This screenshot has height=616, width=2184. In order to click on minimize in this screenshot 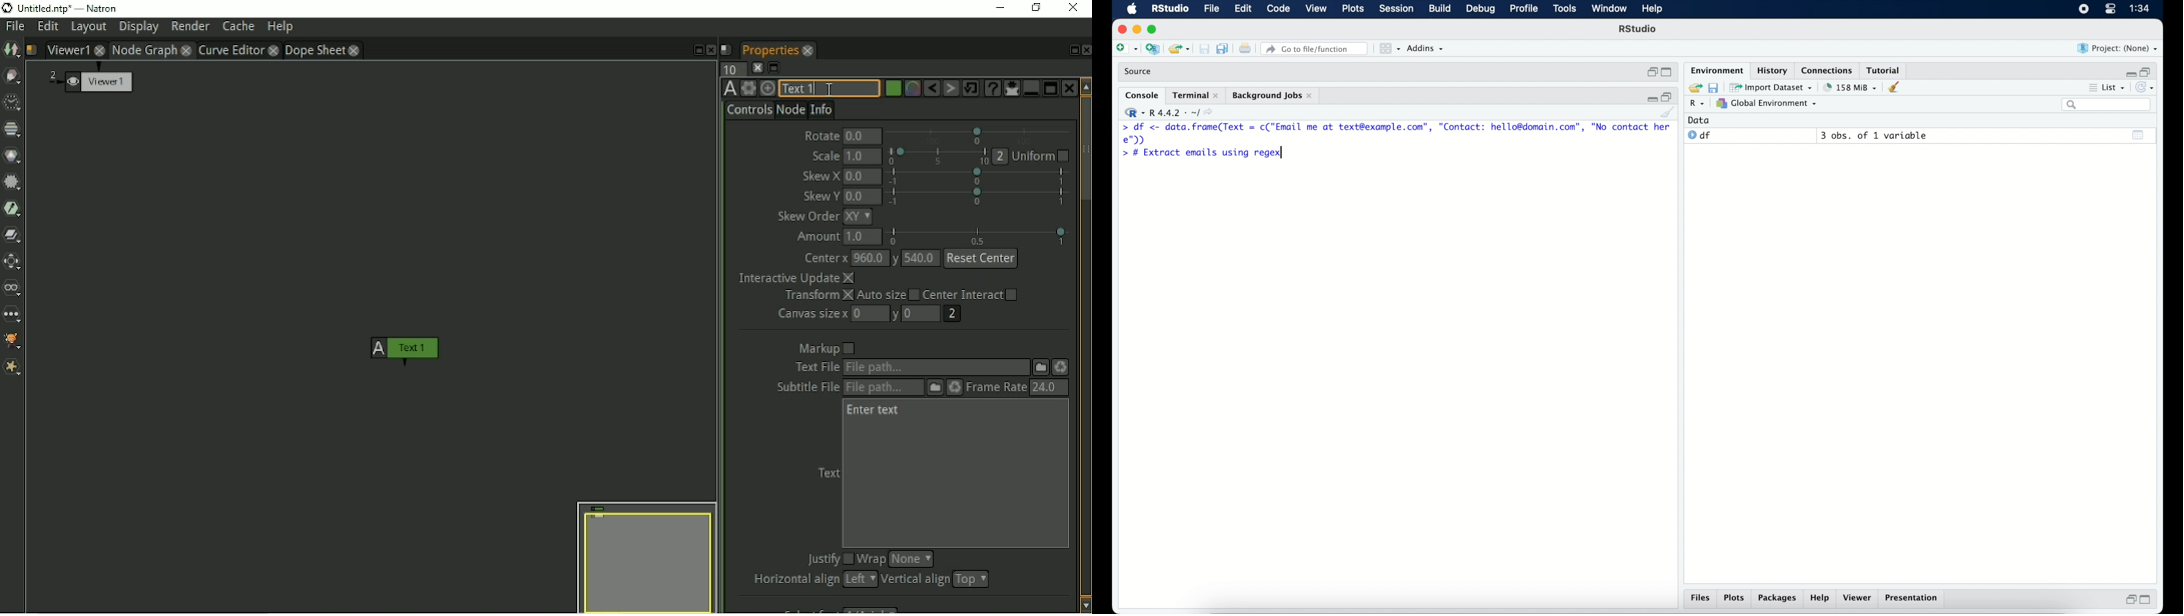, I will do `click(2131, 72)`.